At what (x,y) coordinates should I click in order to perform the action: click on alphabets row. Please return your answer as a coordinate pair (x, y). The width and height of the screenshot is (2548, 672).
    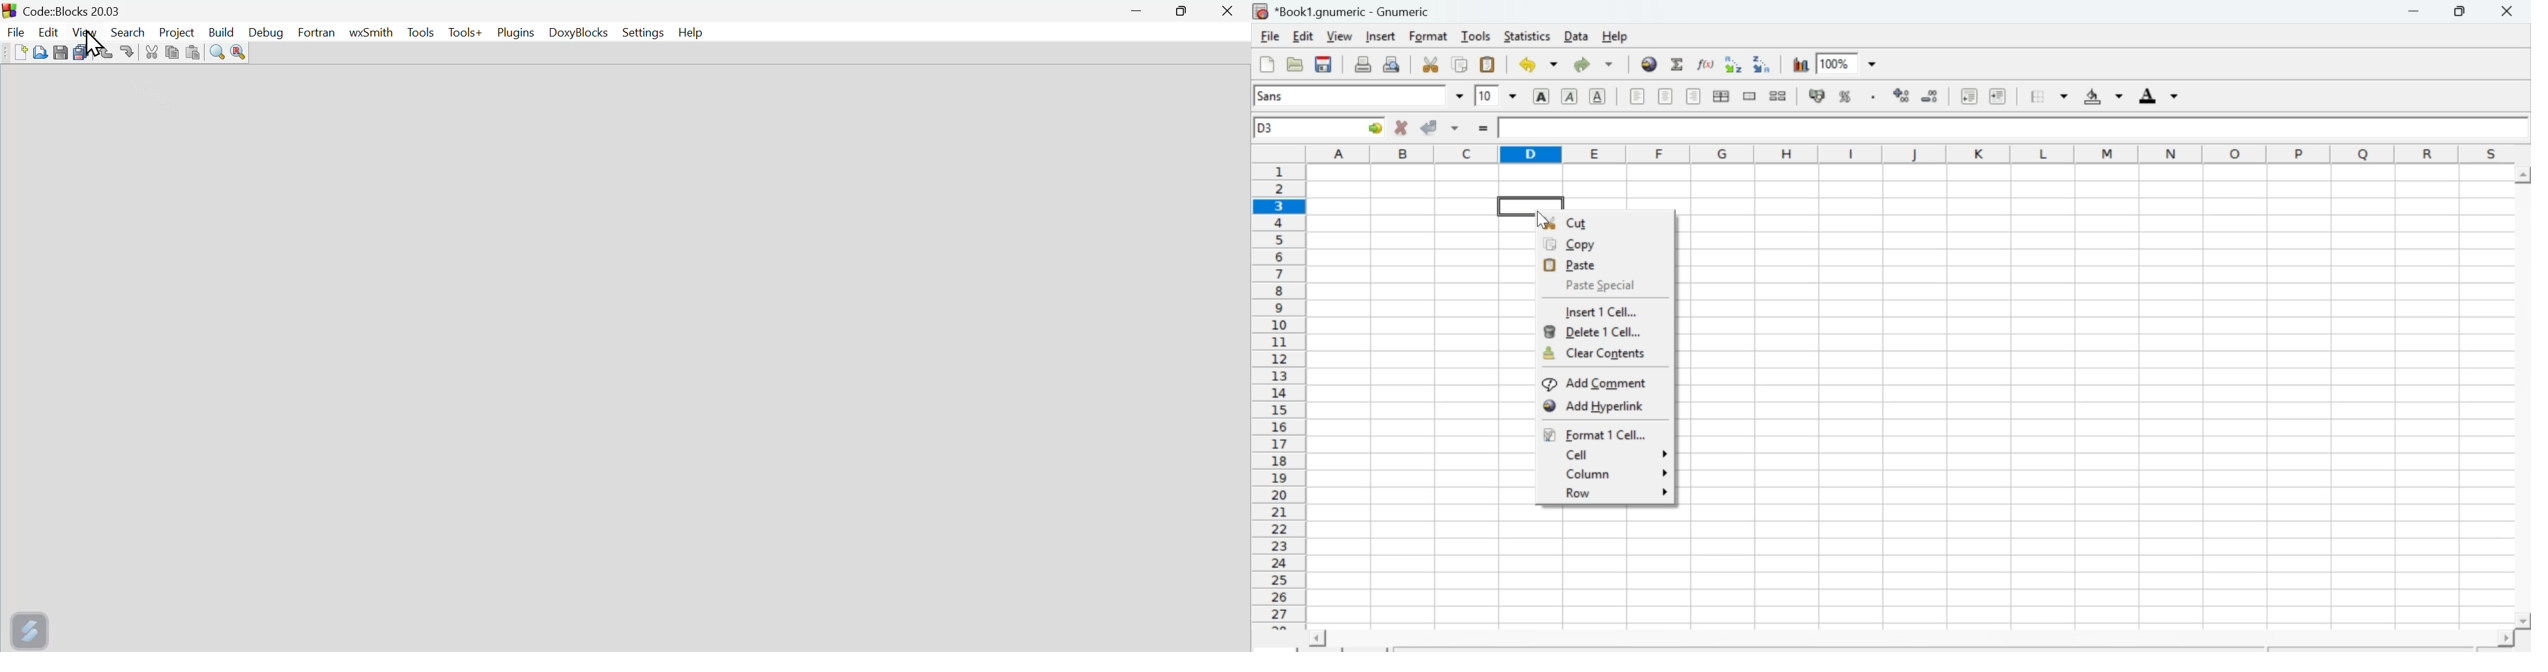
    Looking at the image, I should click on (1910, 152).